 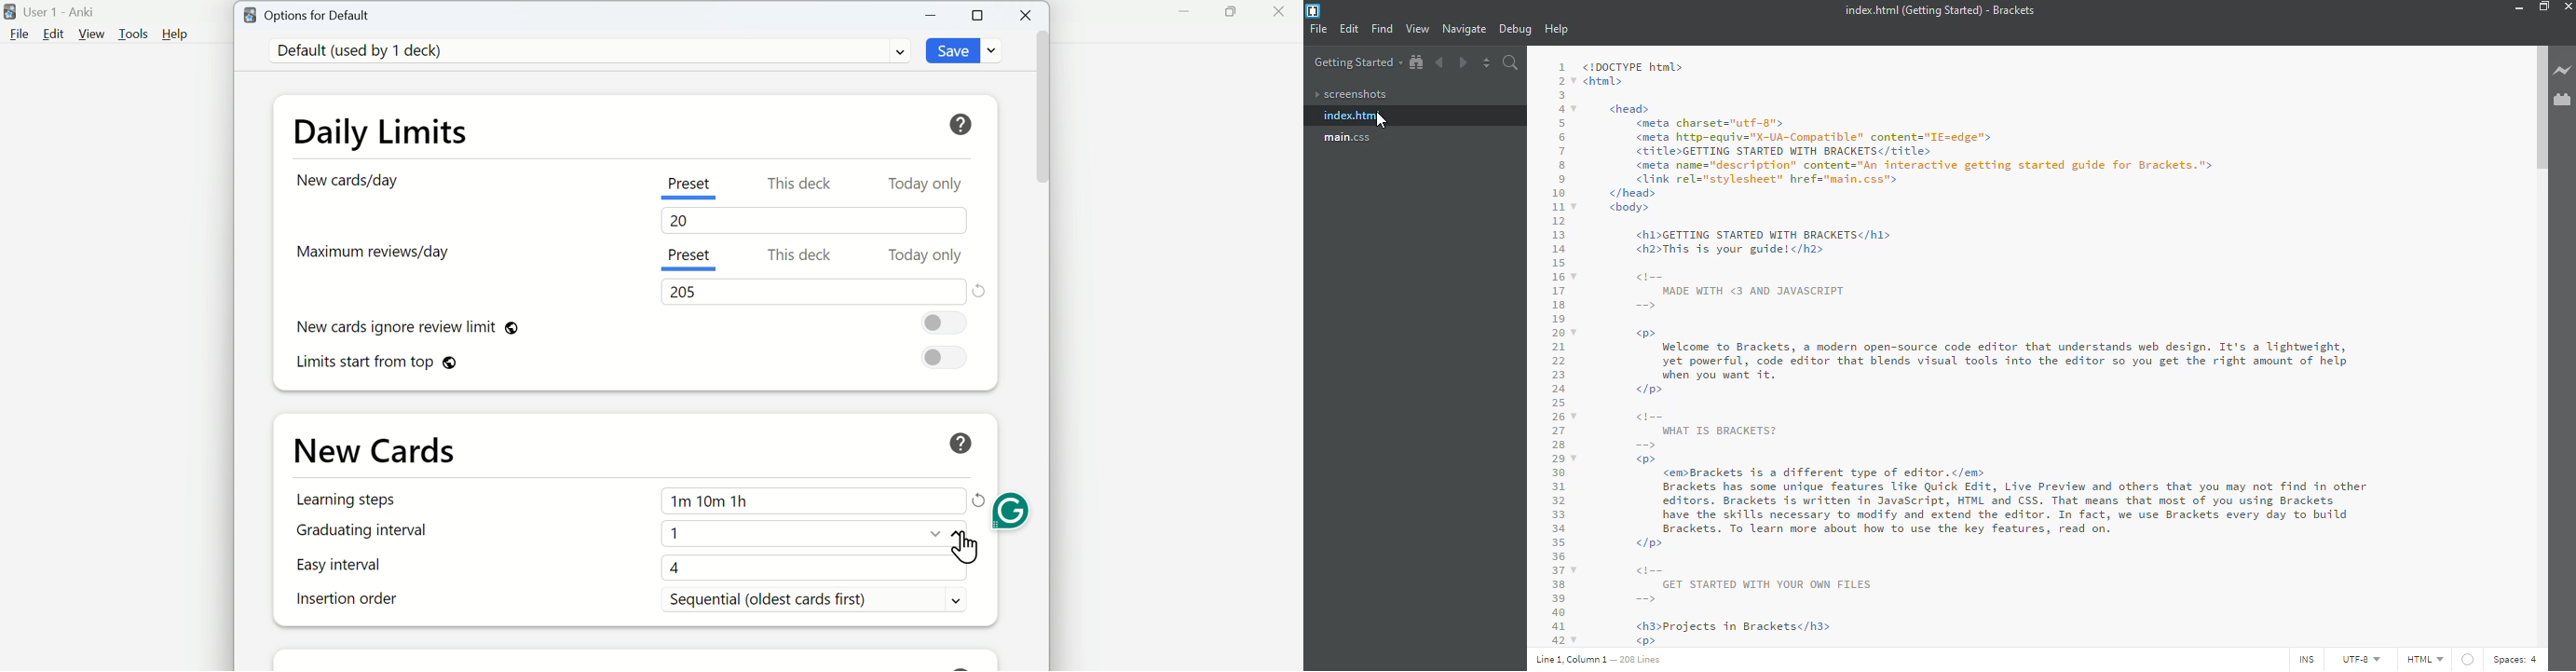 What do you see at coordinates (1015, 511) in the screenshot?
I see `Grammarly` at bounding box center [1015, 511].